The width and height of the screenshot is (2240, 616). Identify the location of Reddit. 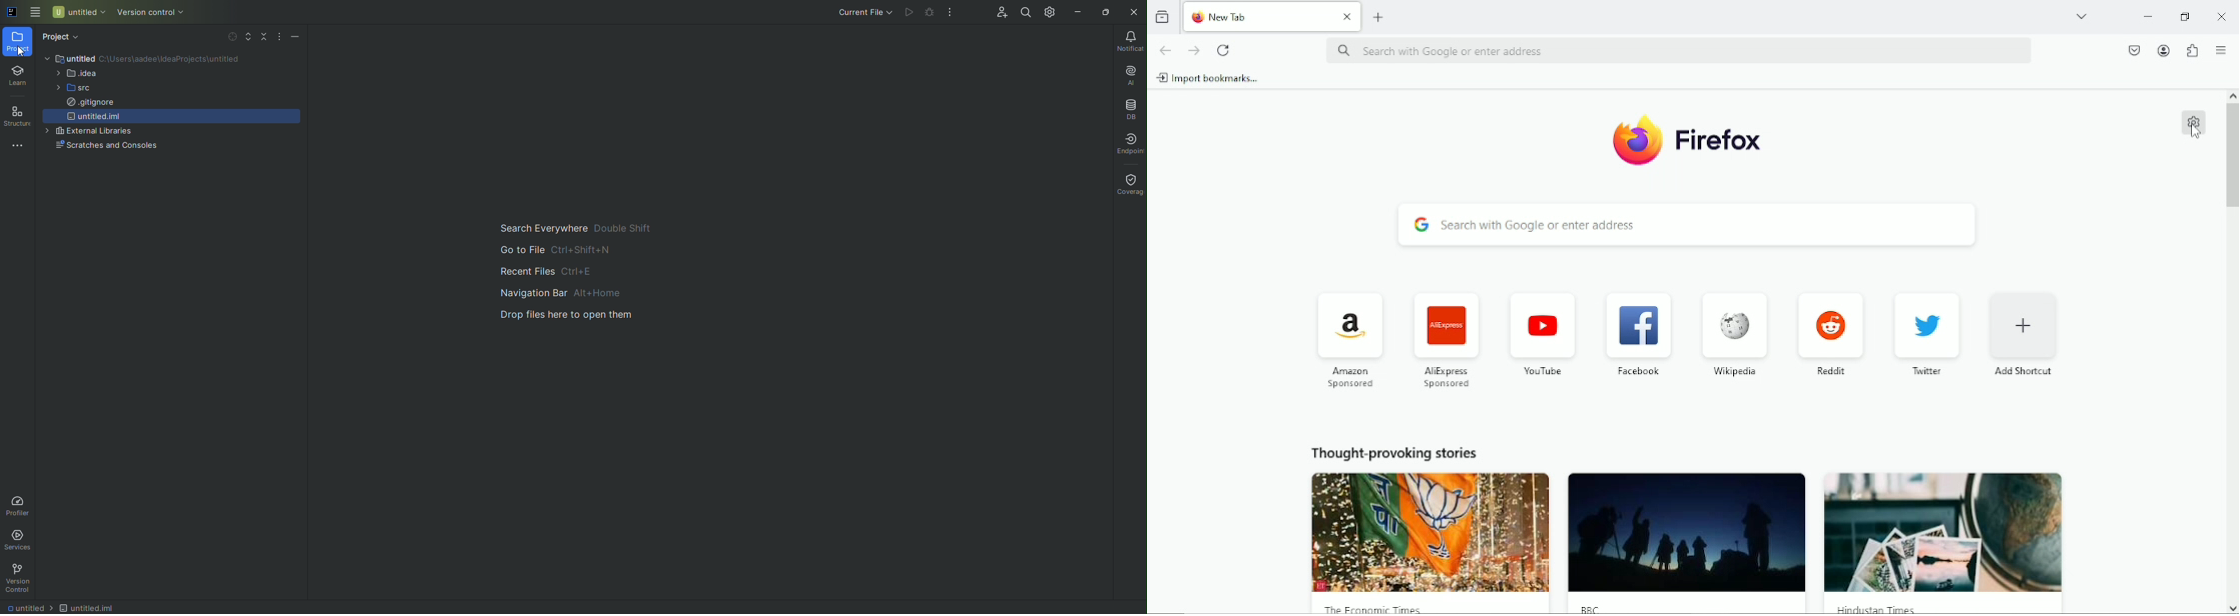
(1831, 333).